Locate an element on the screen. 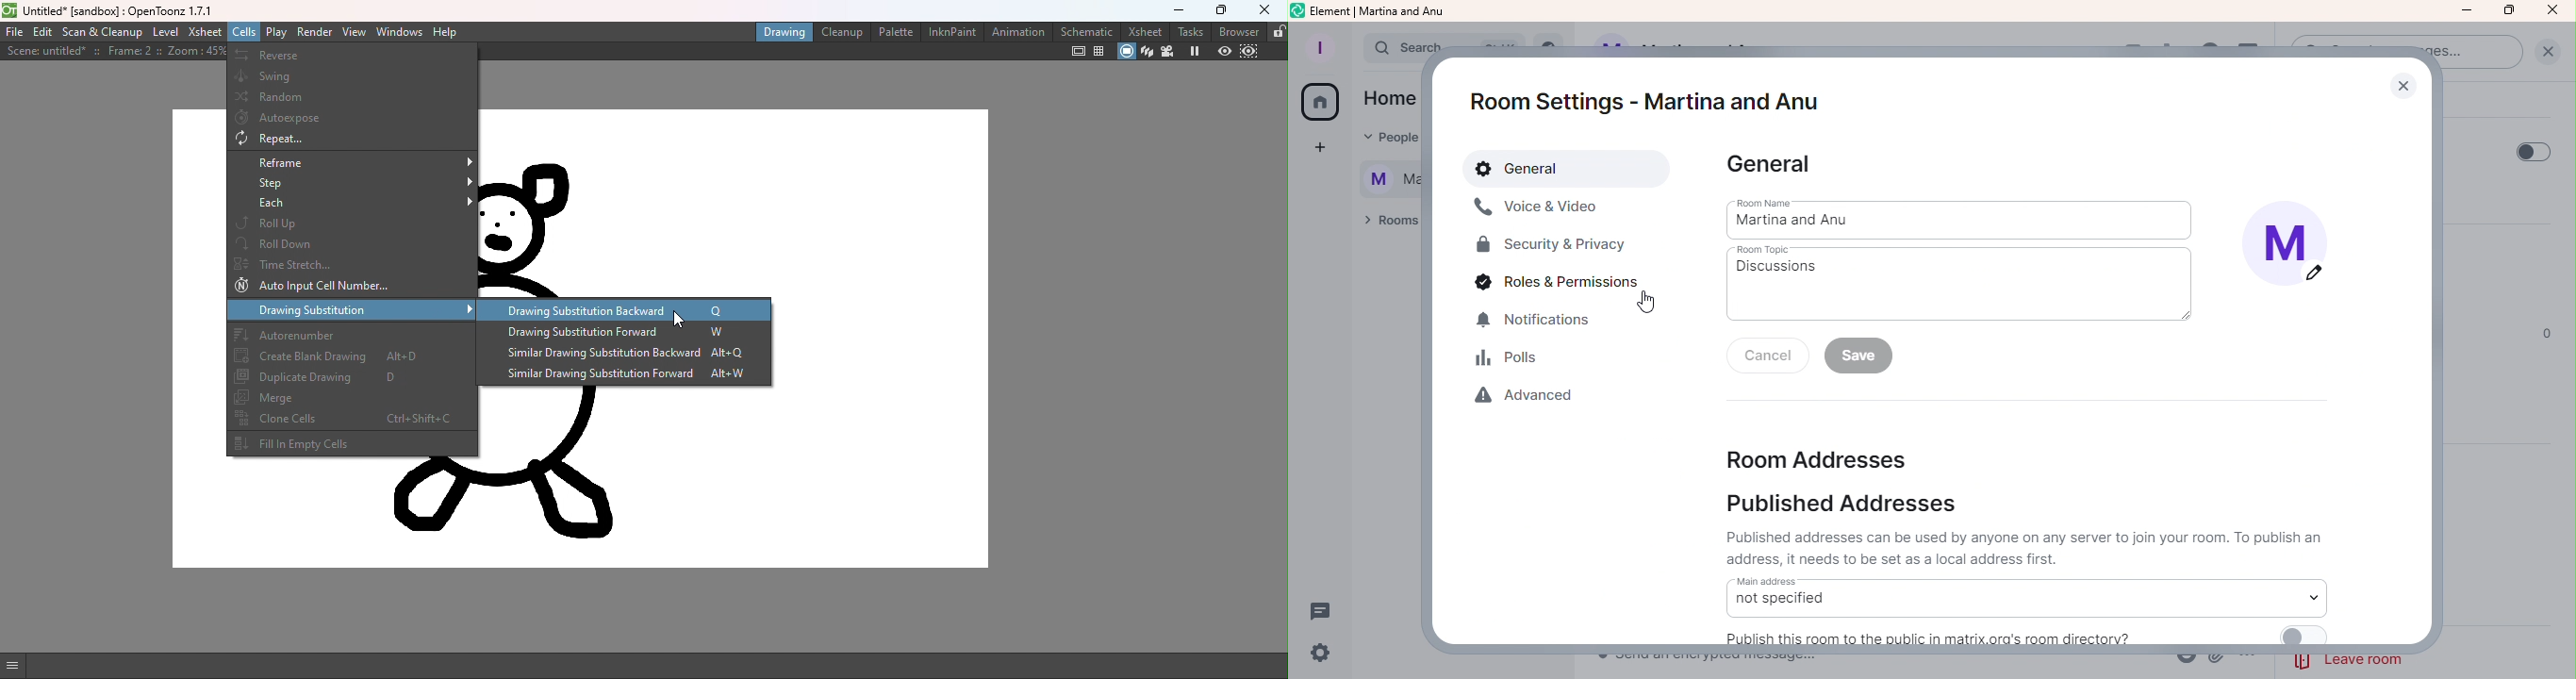 This screenshot has width=2576, height=700. Roles and permissions is located at coordinates (1552, 286).